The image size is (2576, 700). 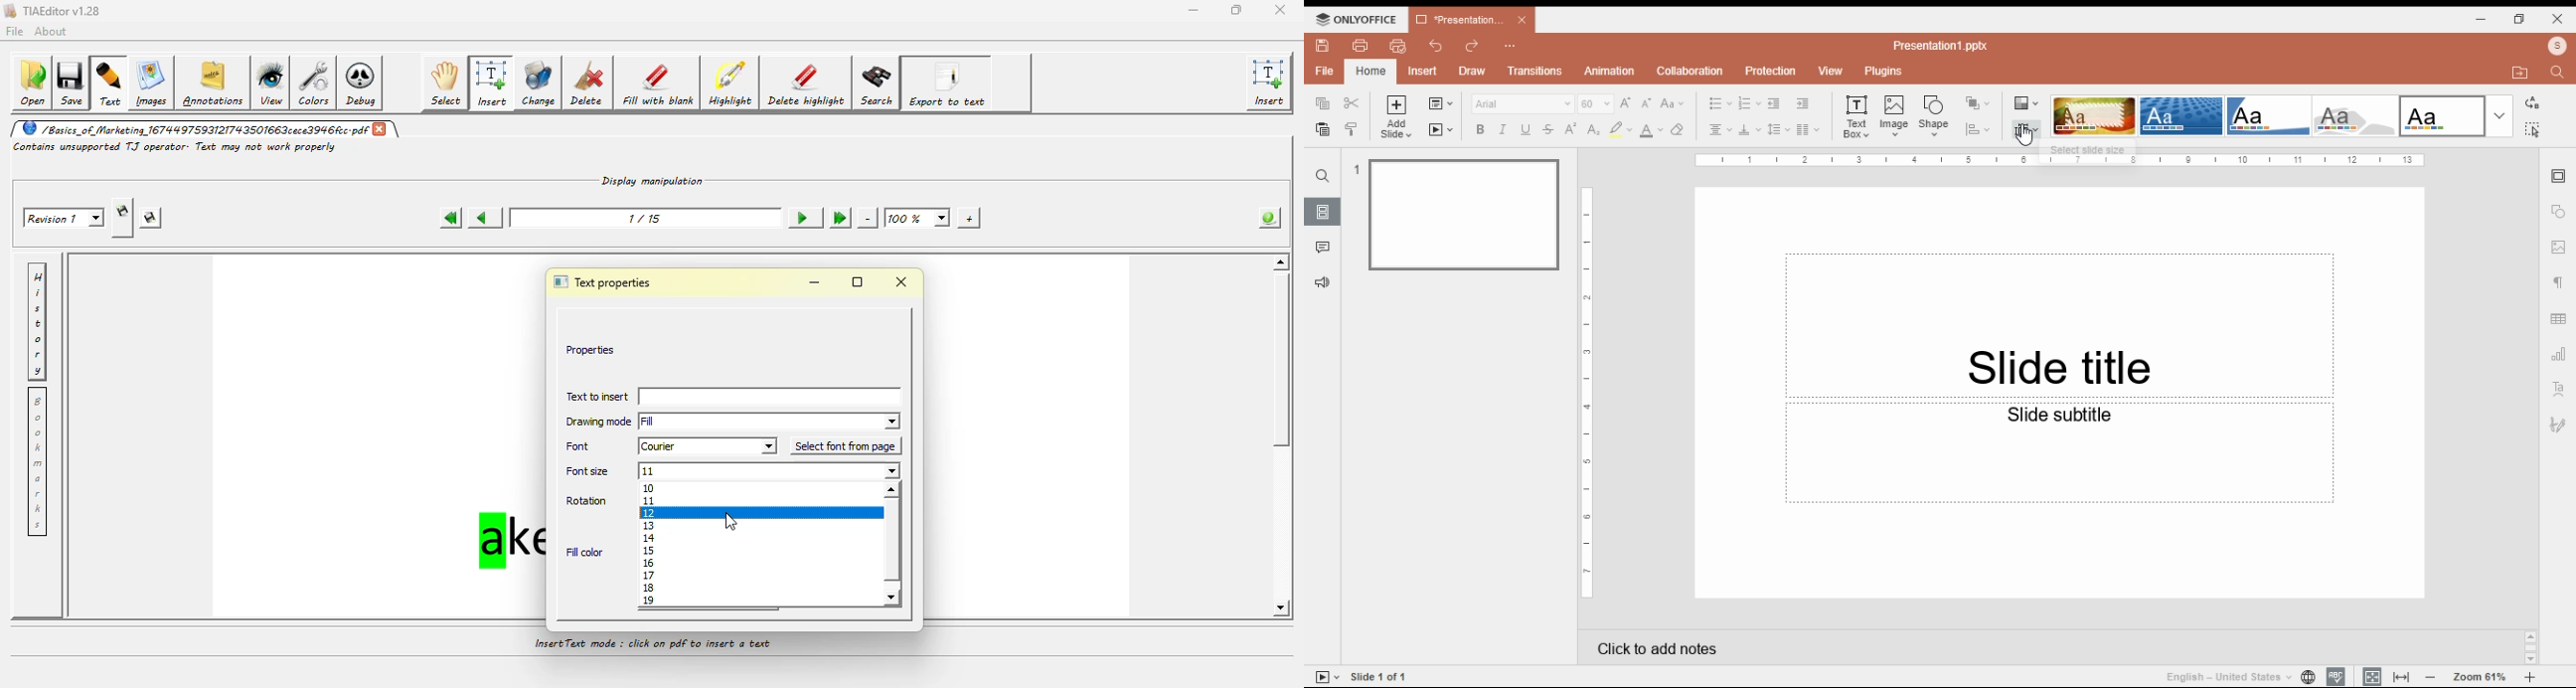 What do you see at coordinates (2560, 177) in the screenshot?
I see `slide settings` at bounding box center [2560, 177].